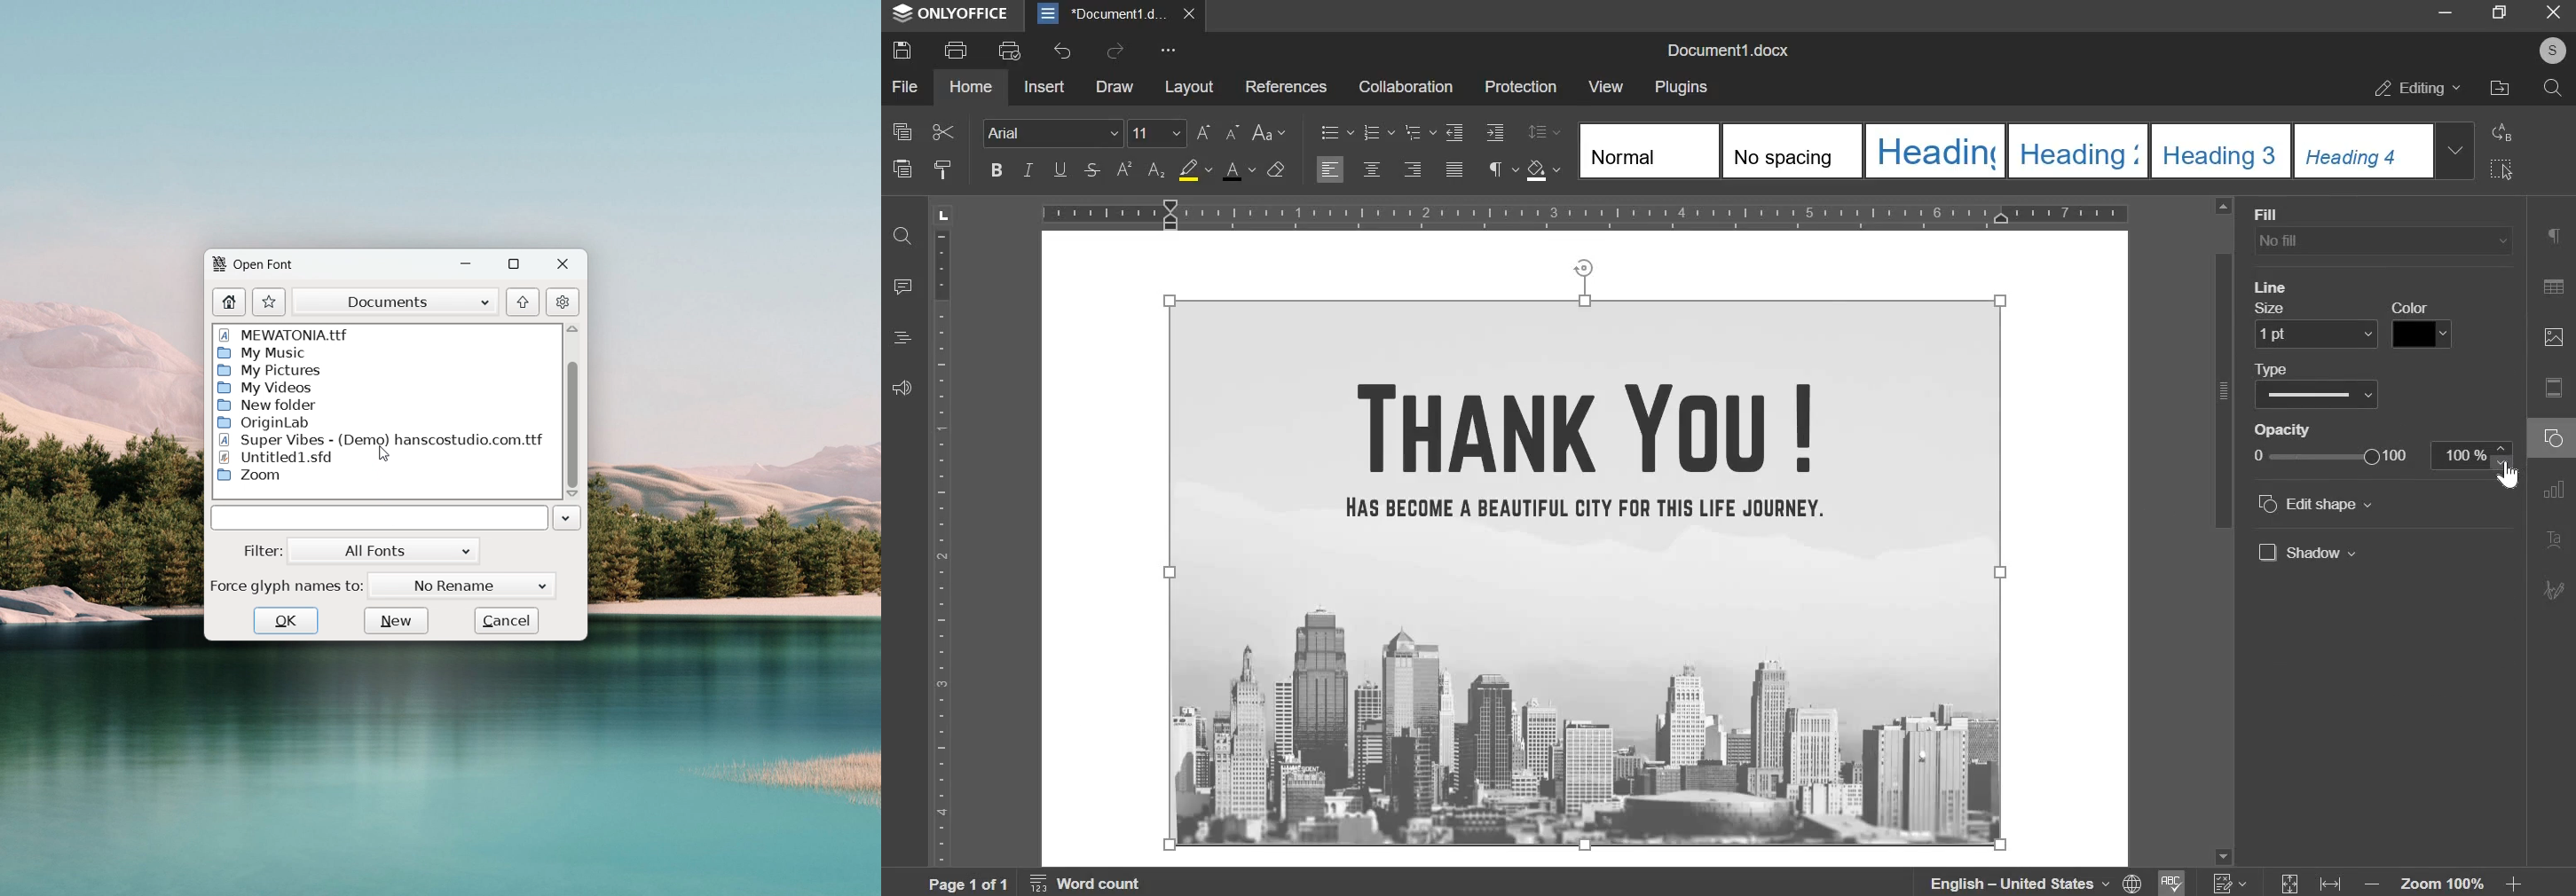  Describe the element at coordinates (2467, 453) in the screenshot. I see `100%` at that location.